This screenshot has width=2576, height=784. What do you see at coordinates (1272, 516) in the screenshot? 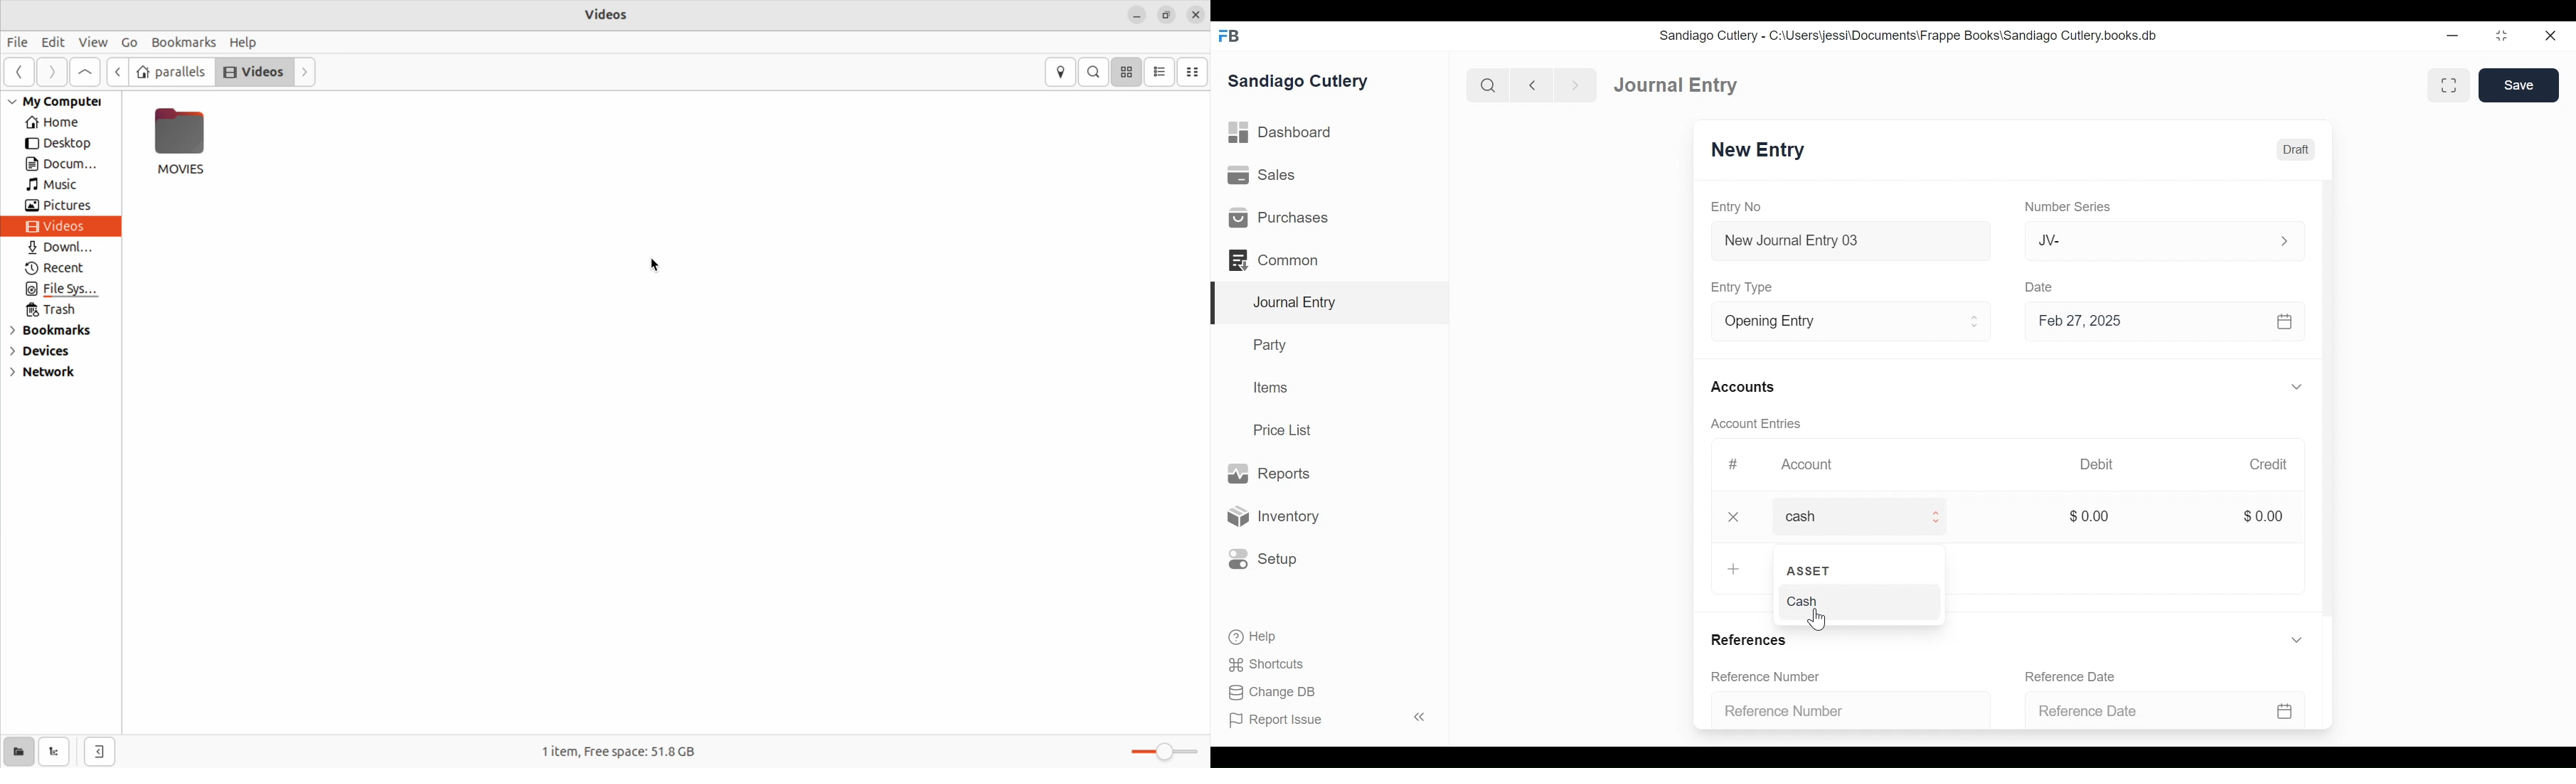
I see `Inventory` at bounding box center [1272, 516].